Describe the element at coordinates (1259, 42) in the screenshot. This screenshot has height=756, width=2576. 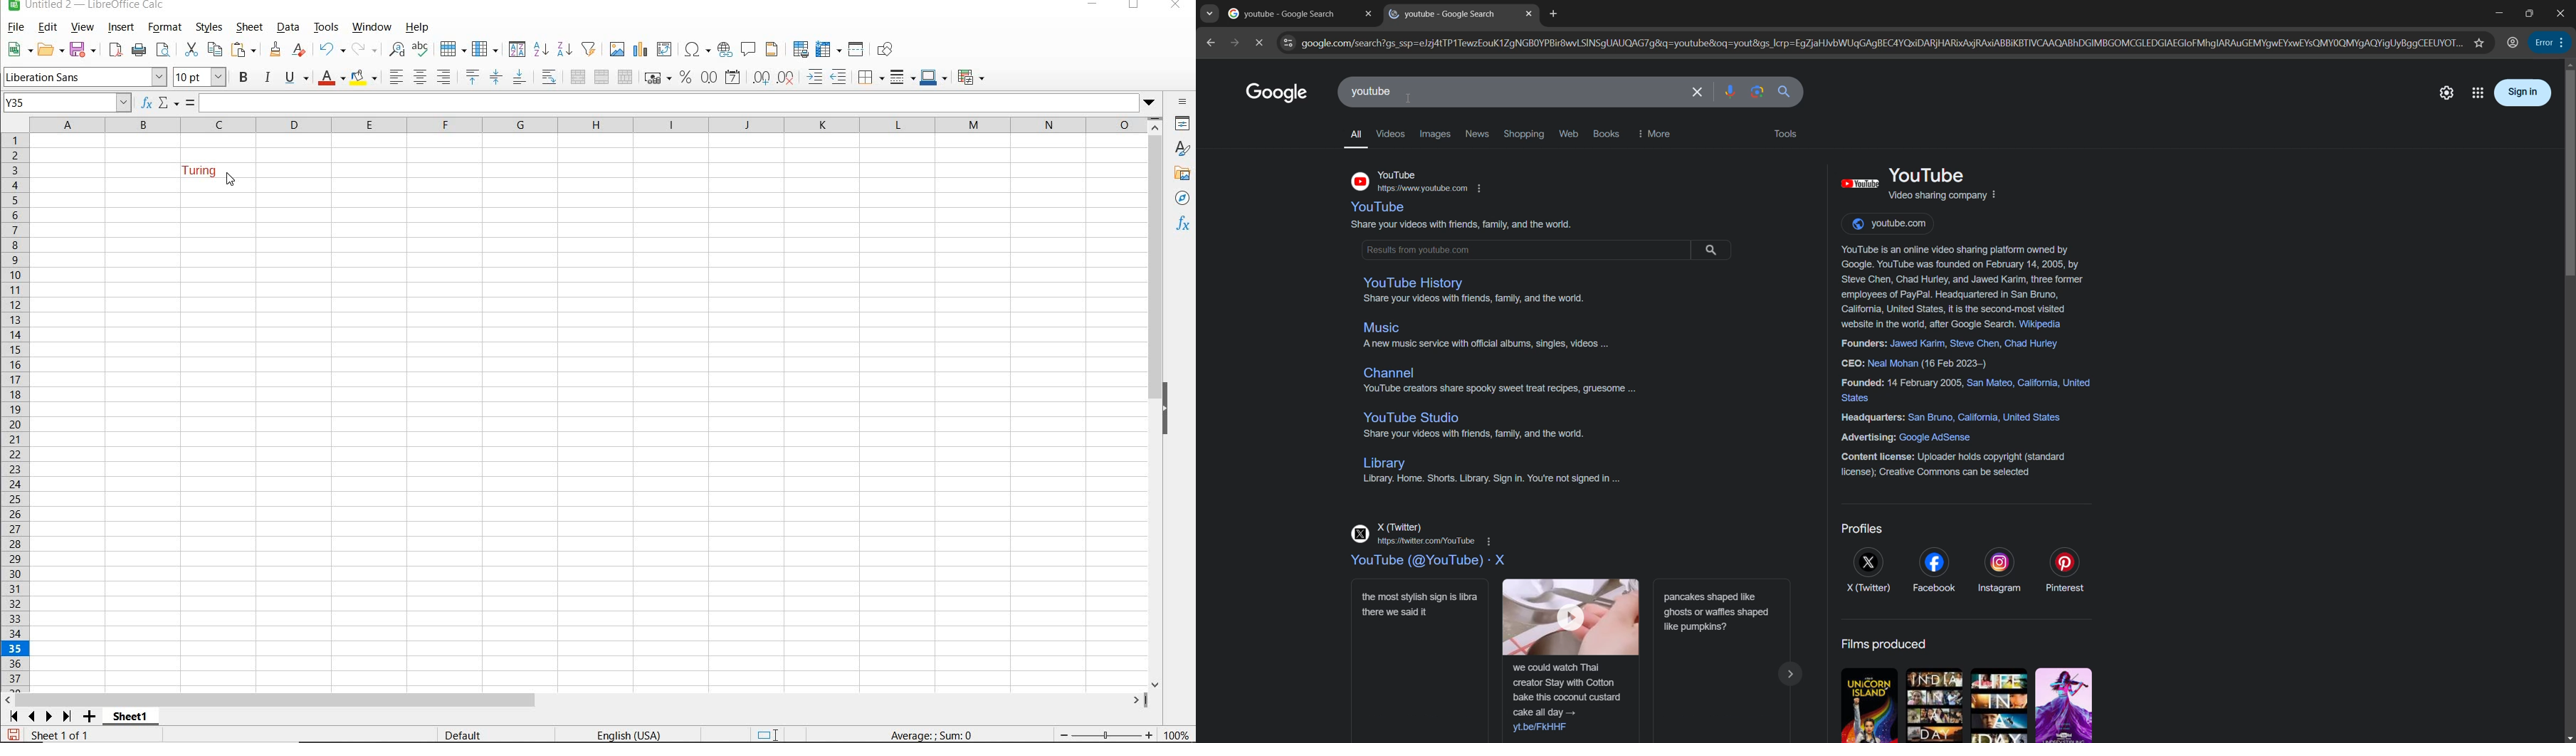
I see `reload` at that location.